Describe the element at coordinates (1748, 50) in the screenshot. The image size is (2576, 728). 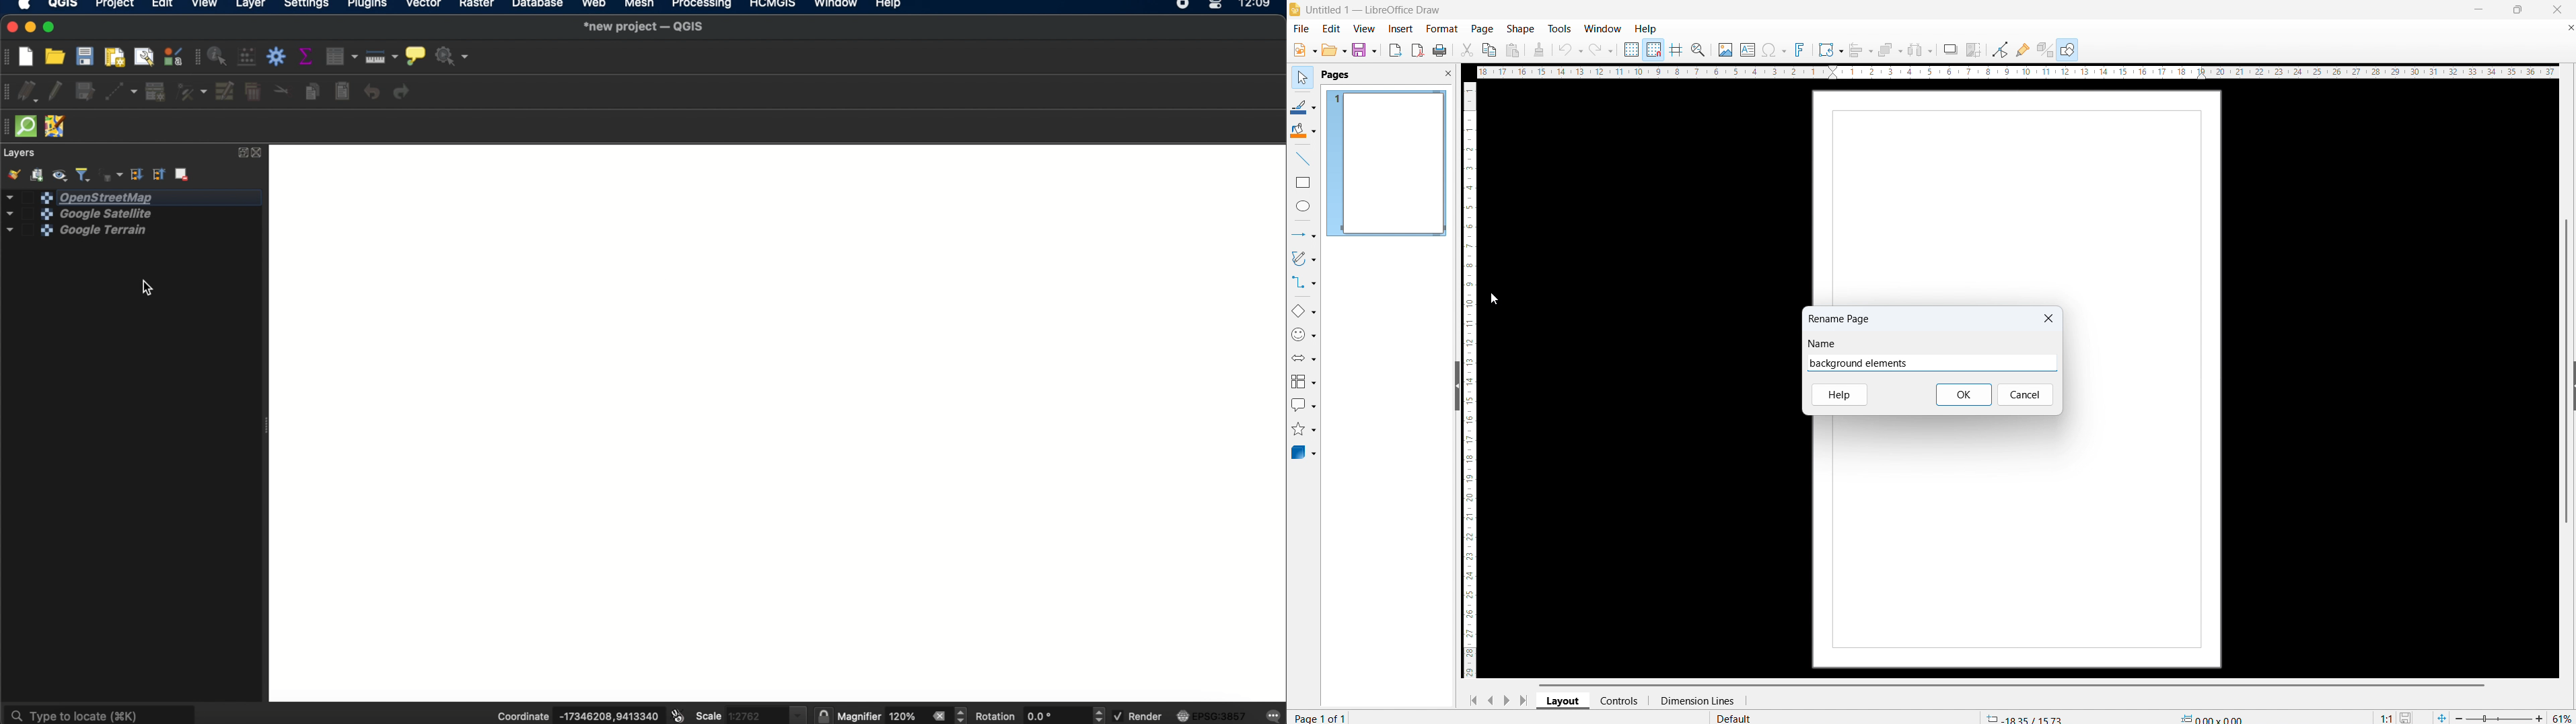
I see `Insert textbox` at that location.